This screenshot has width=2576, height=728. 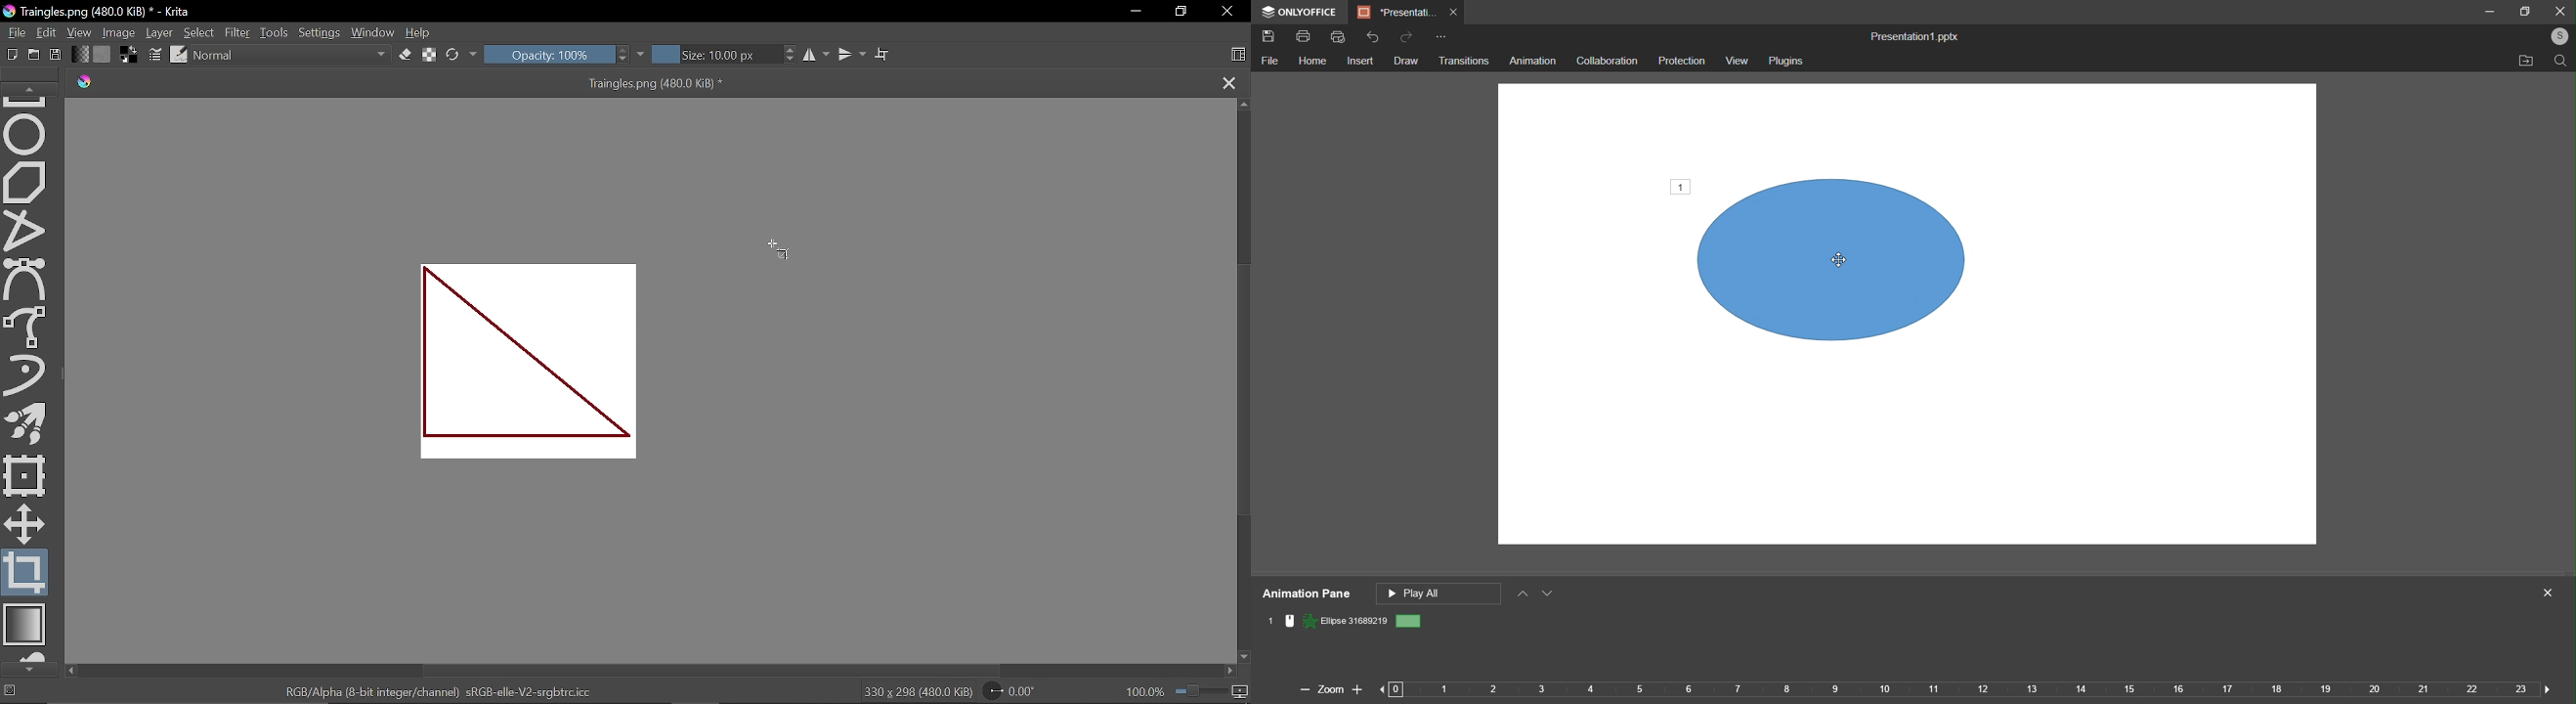 What do you see at coordinates (1360, 62) in the screenshot?
I see `insert` at bounding box center [1360, 62].